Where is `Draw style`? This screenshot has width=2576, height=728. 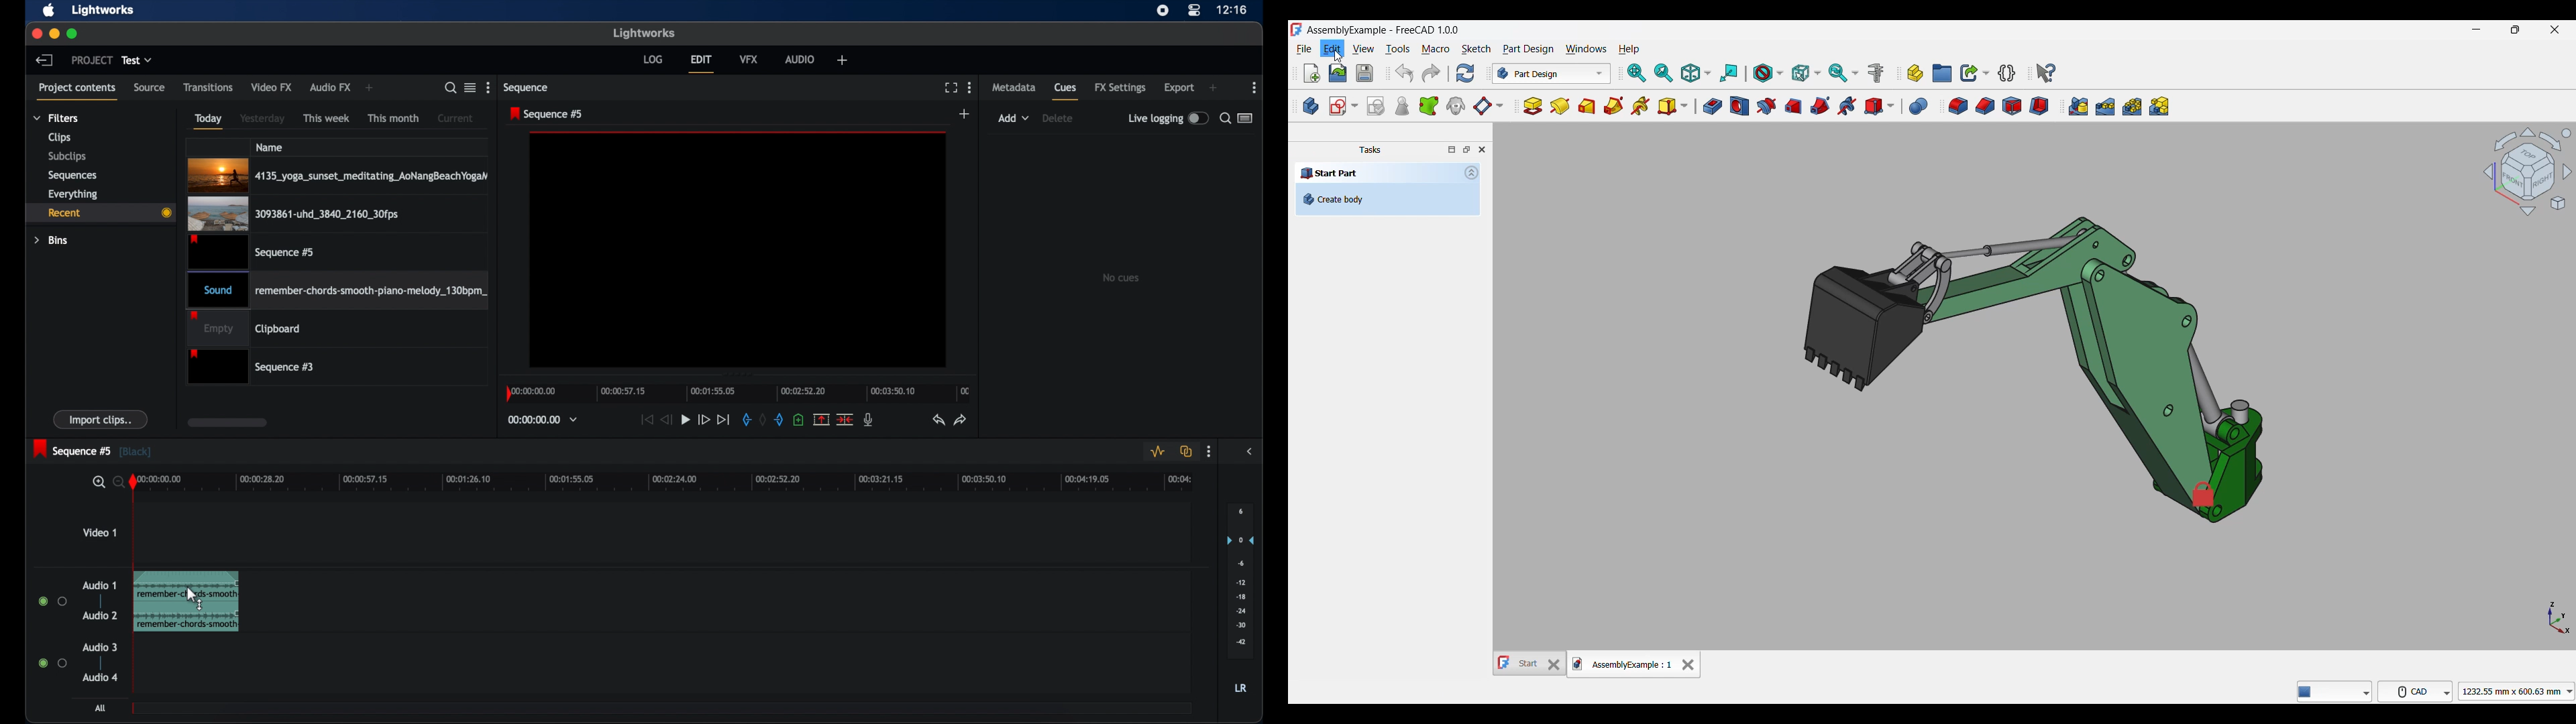 Draw style is located at coordinates (1768, 74).